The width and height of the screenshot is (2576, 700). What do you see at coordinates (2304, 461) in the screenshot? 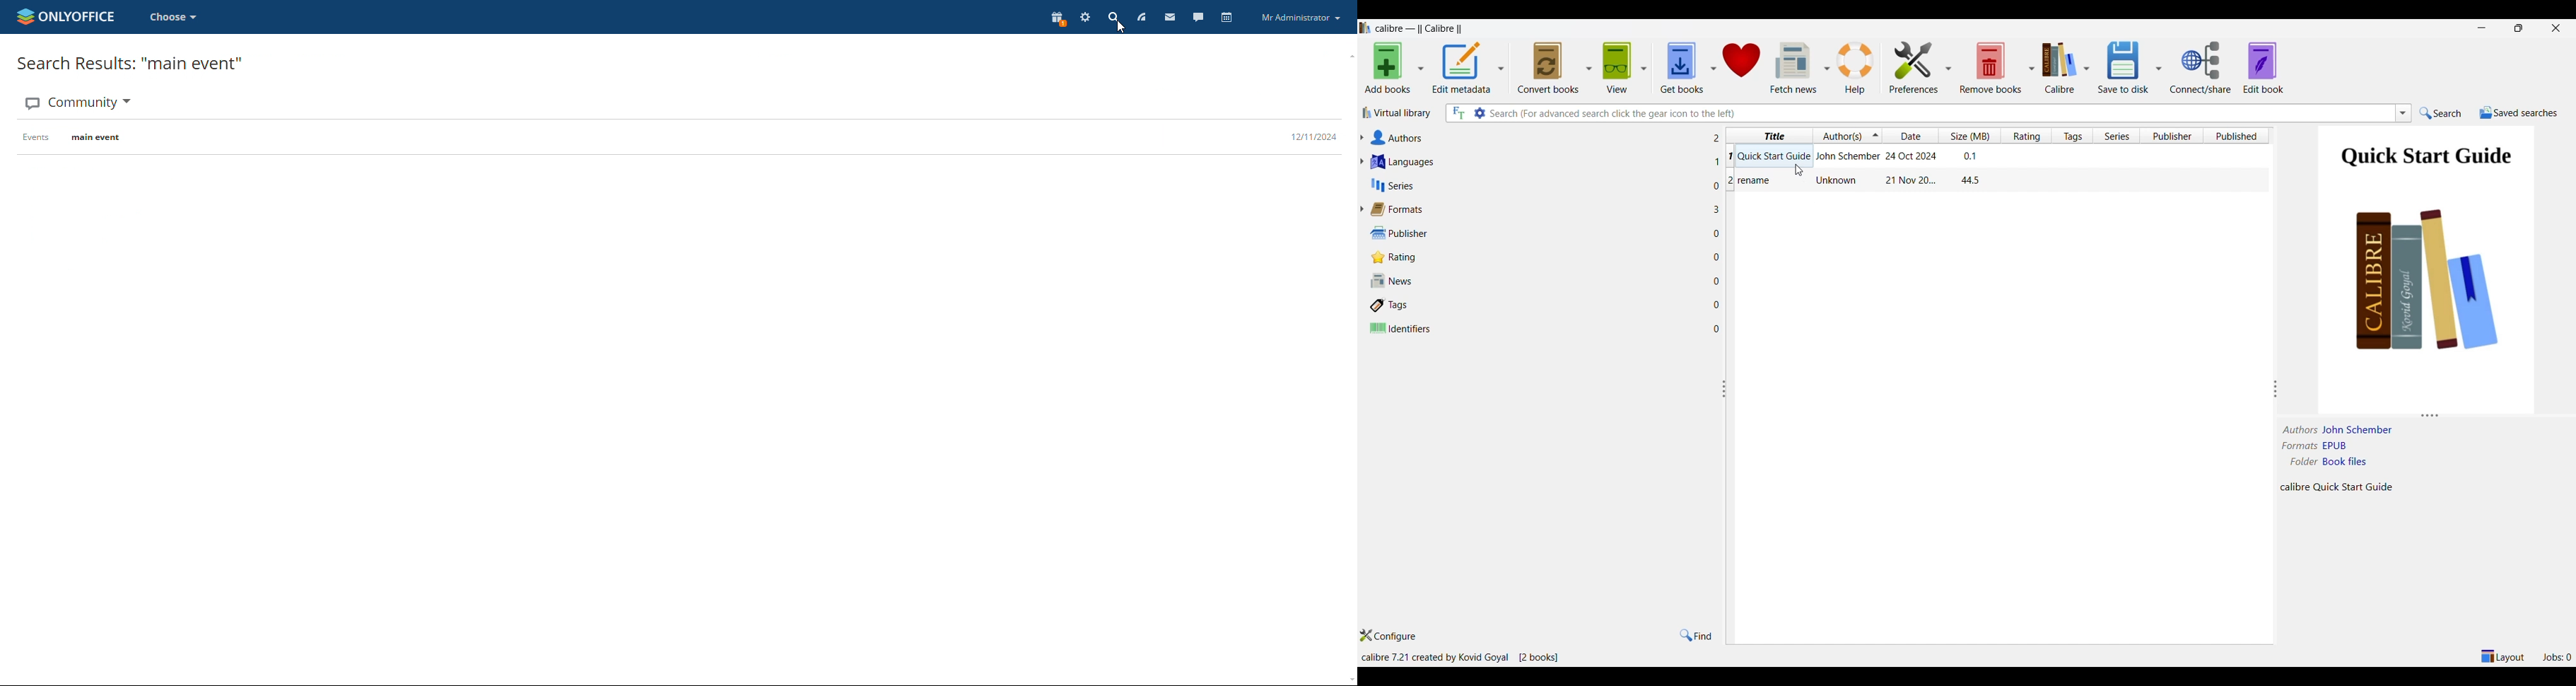
I see `folder` at bounding box center [2304, 461].